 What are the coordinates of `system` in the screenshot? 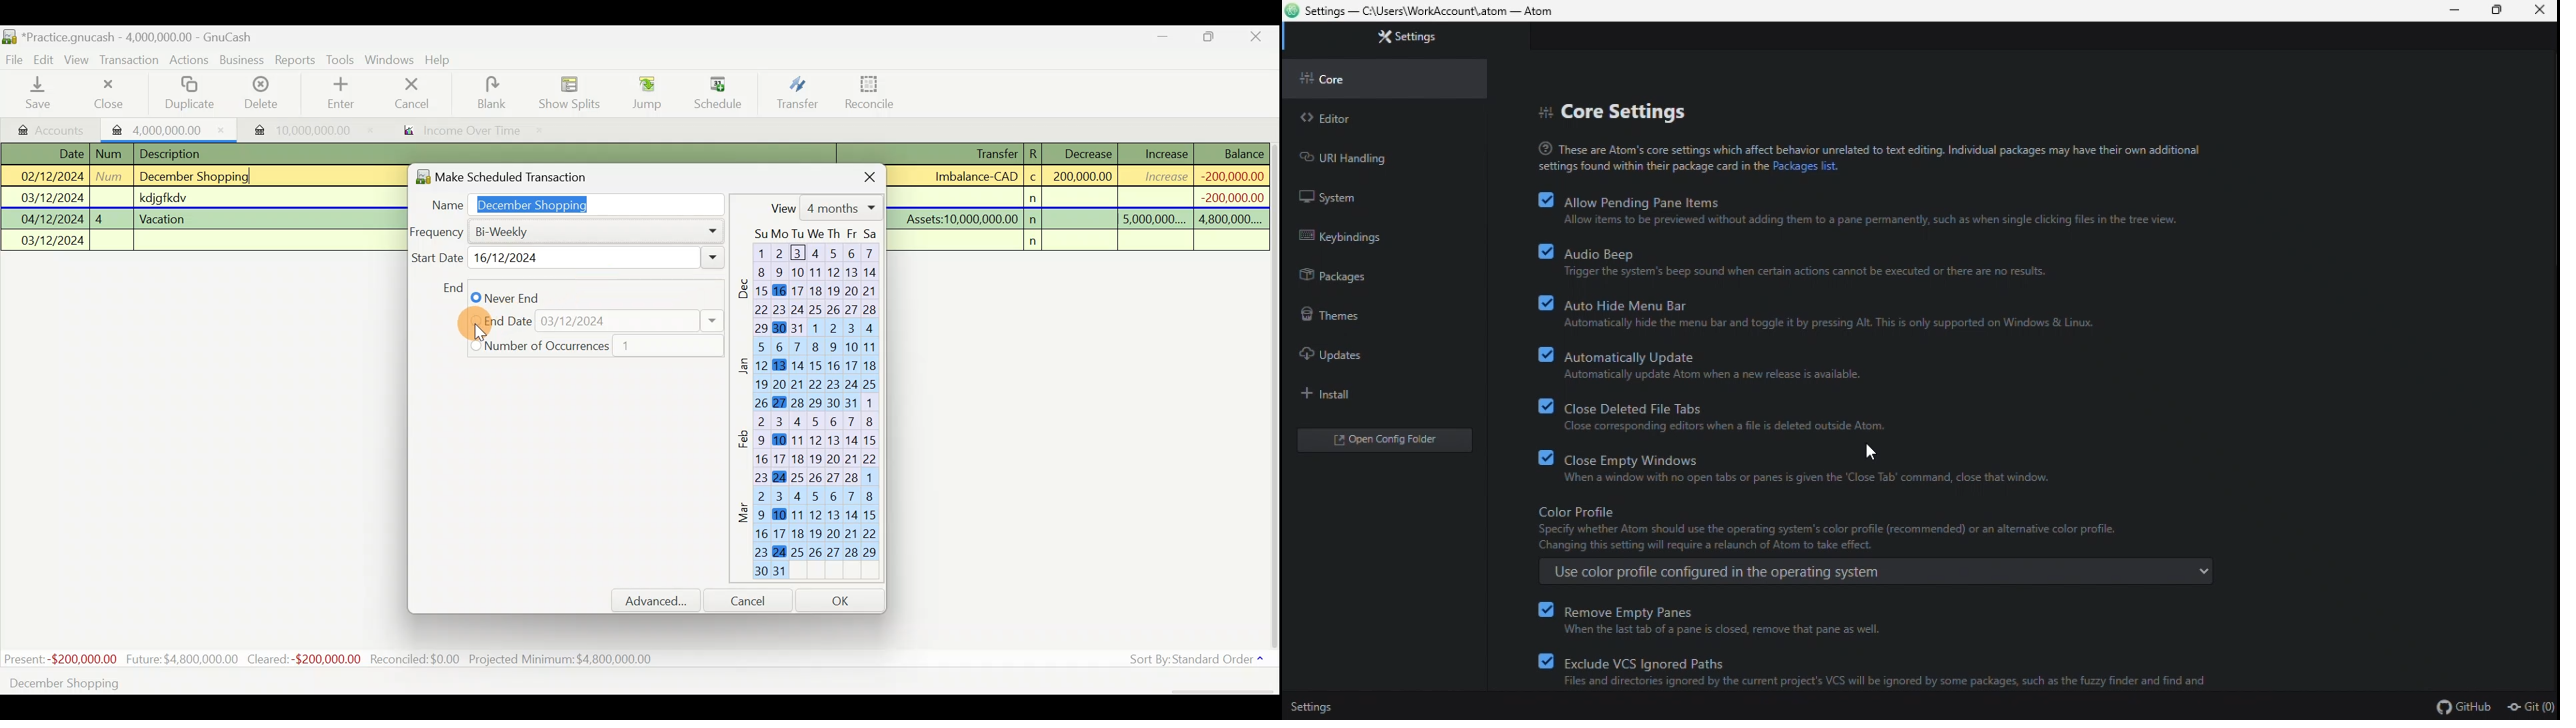 It's located at (1363, 194).